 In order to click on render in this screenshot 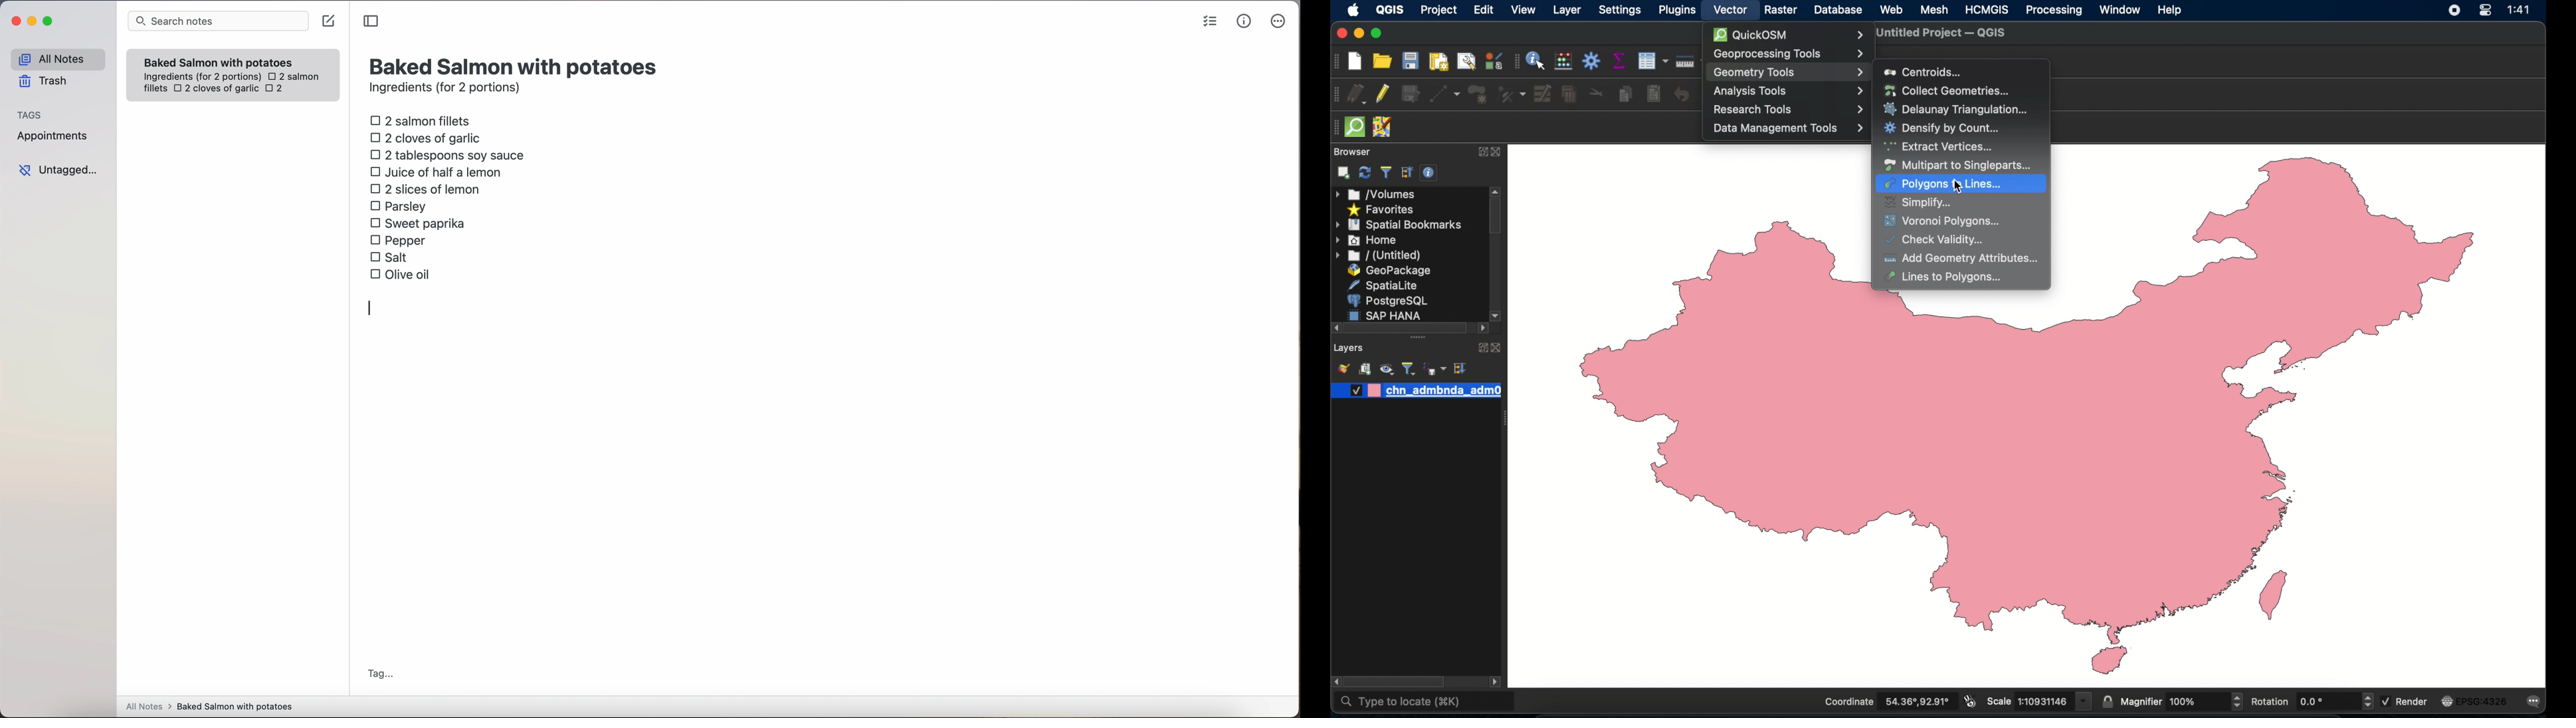, I will do `click(2406, 701)`.